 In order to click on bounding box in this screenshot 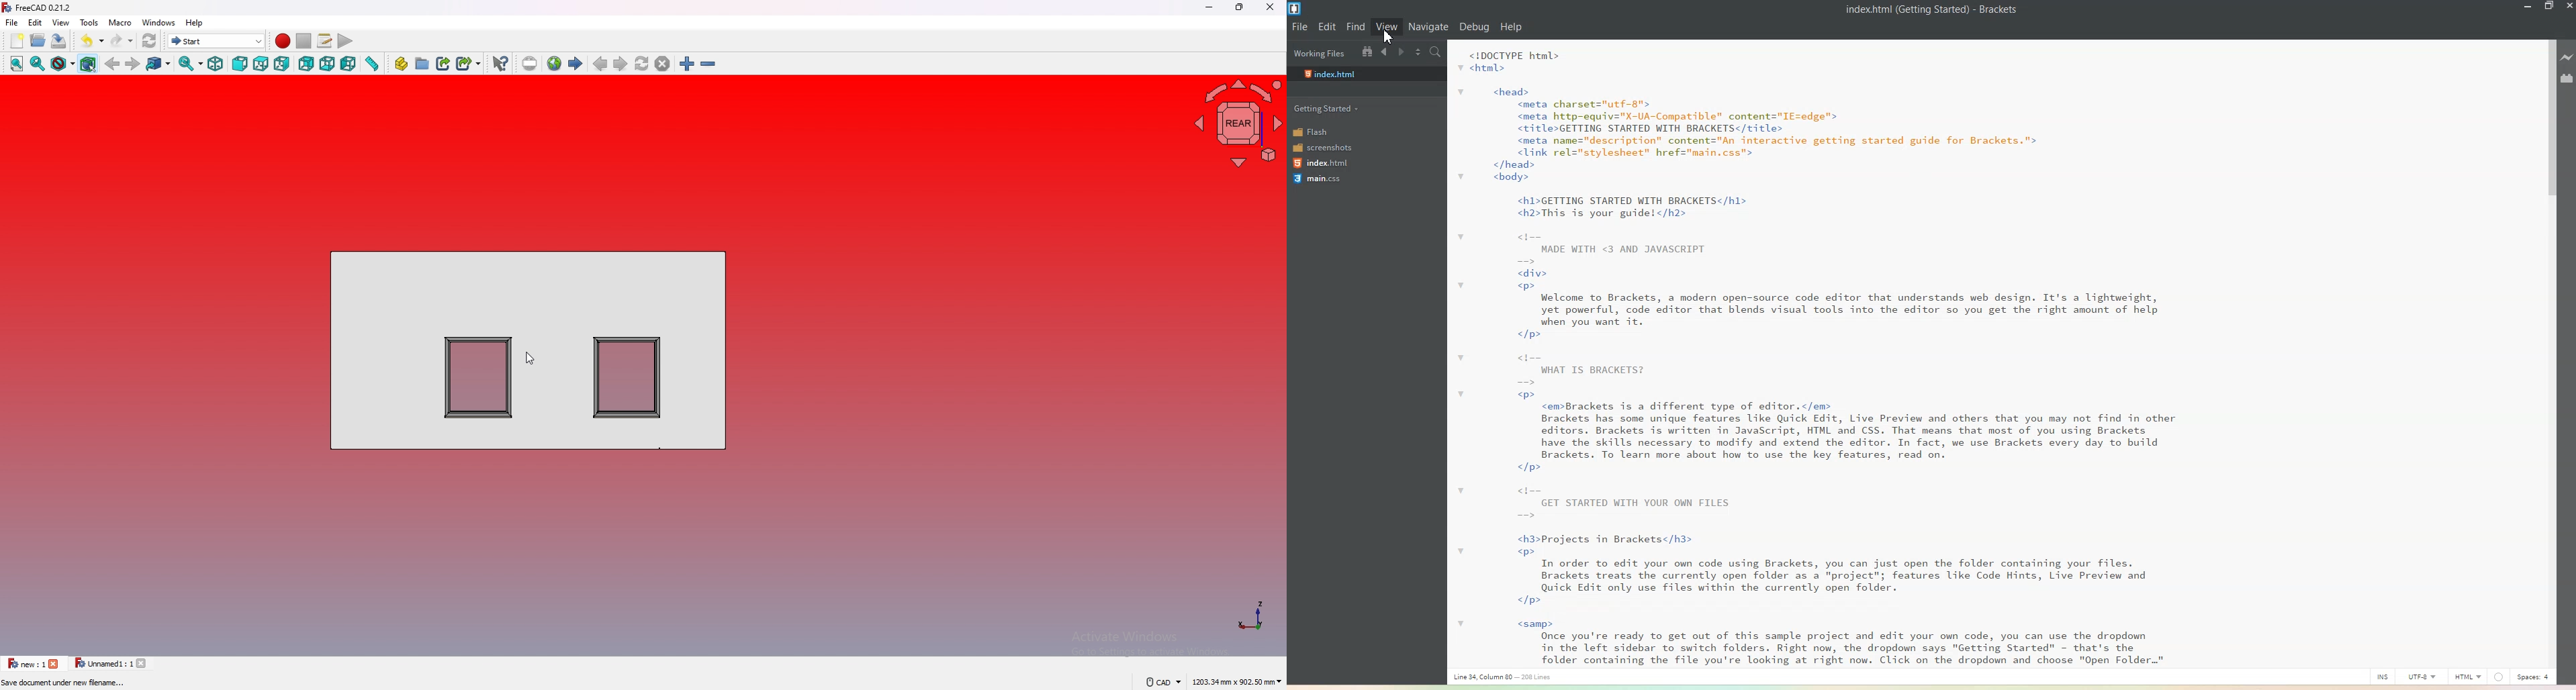, I will do `click(88, 64)`.